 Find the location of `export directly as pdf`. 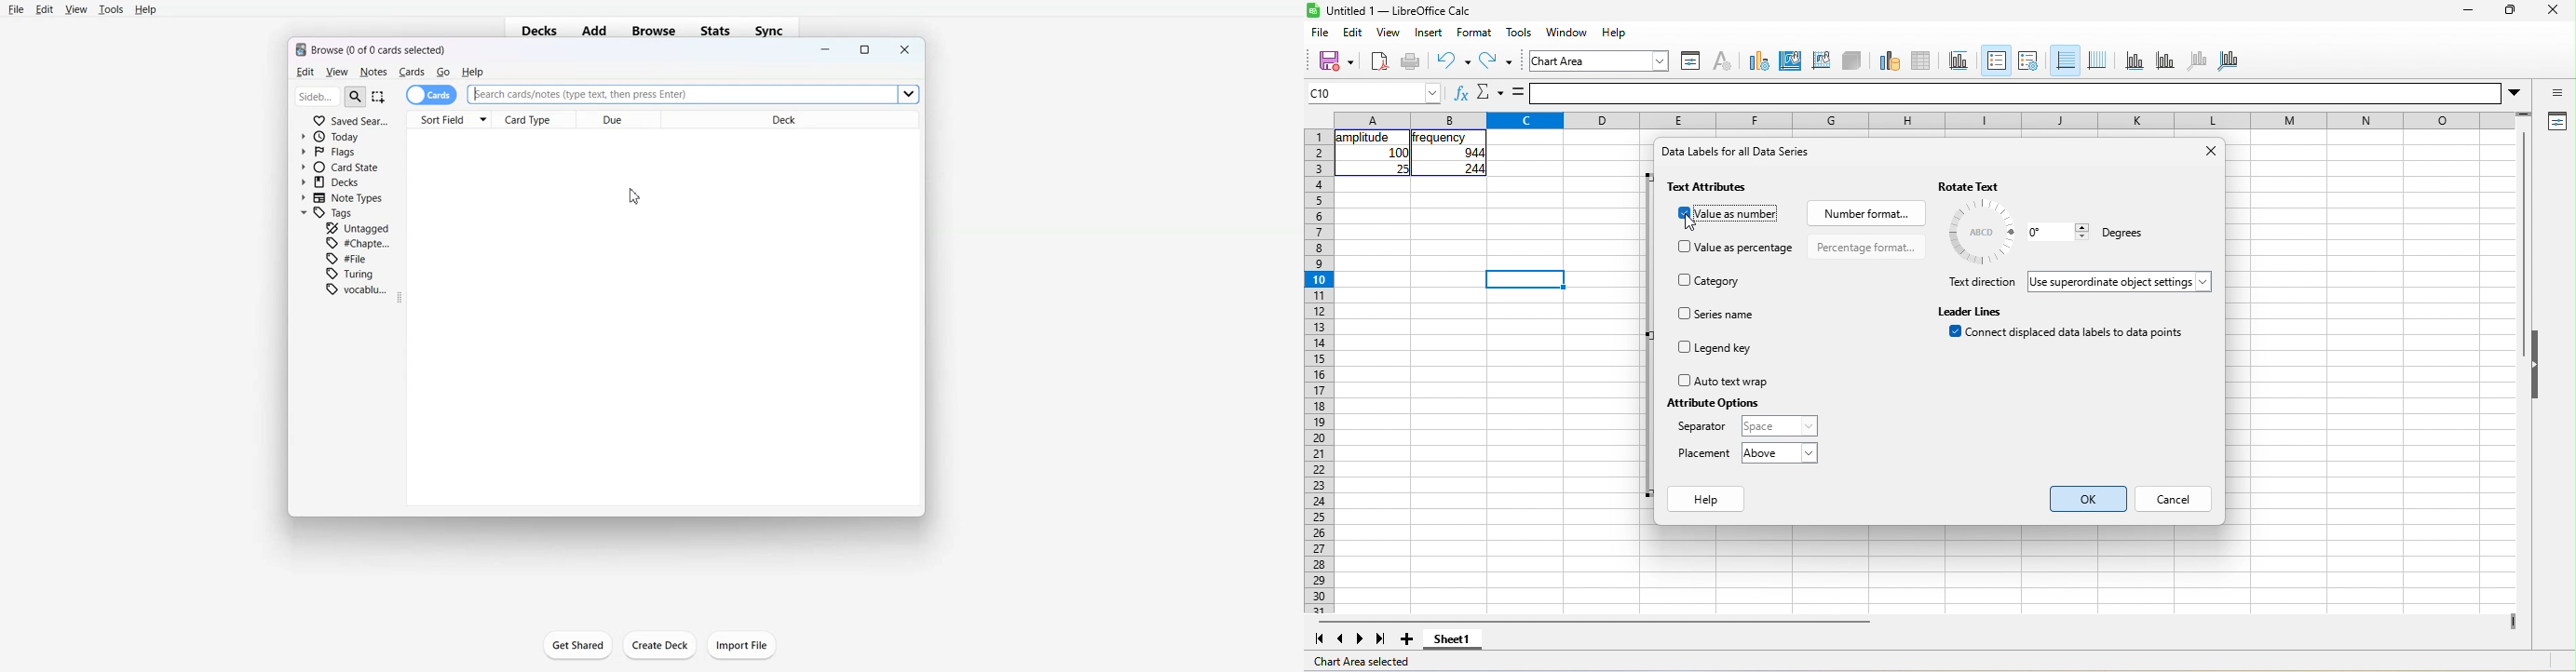

export directly as pdf is located at coordinates (1379, 62).